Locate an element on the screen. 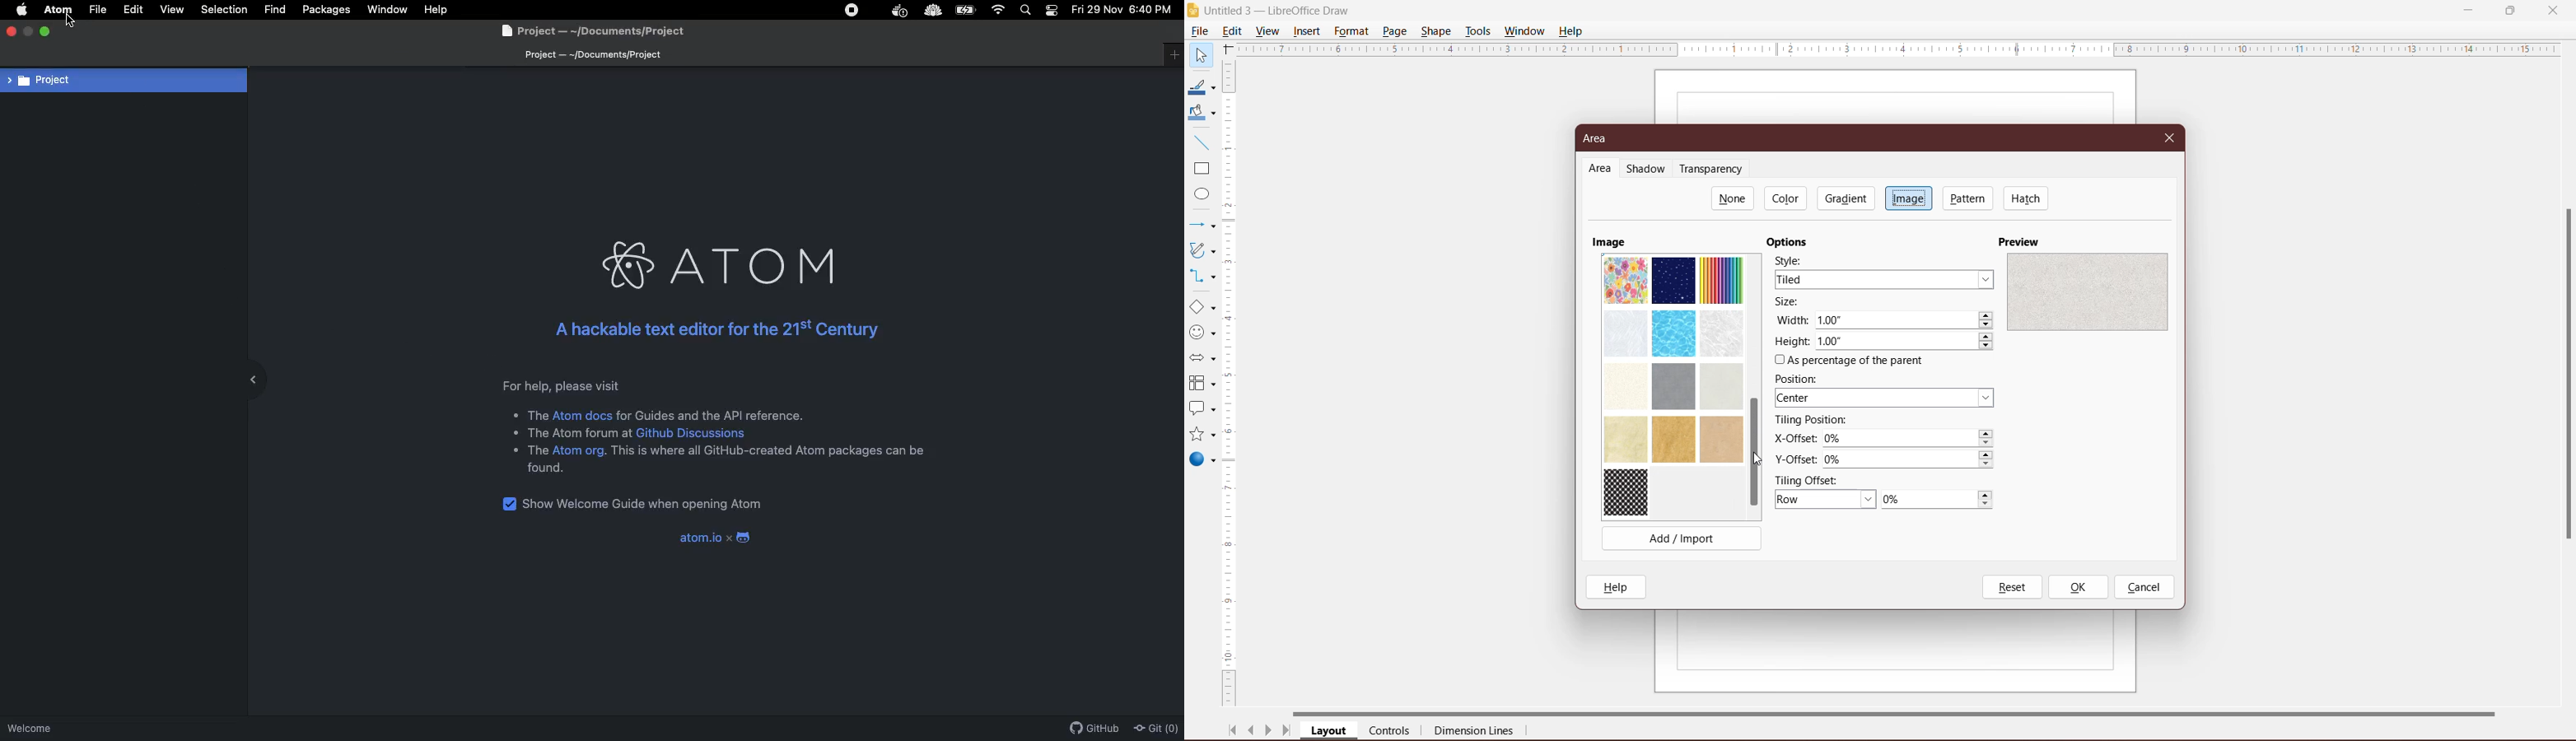 Image resolution: width=2576 pixels, height=756 pixels. Add/Import is located at coordinates (1682, 538).